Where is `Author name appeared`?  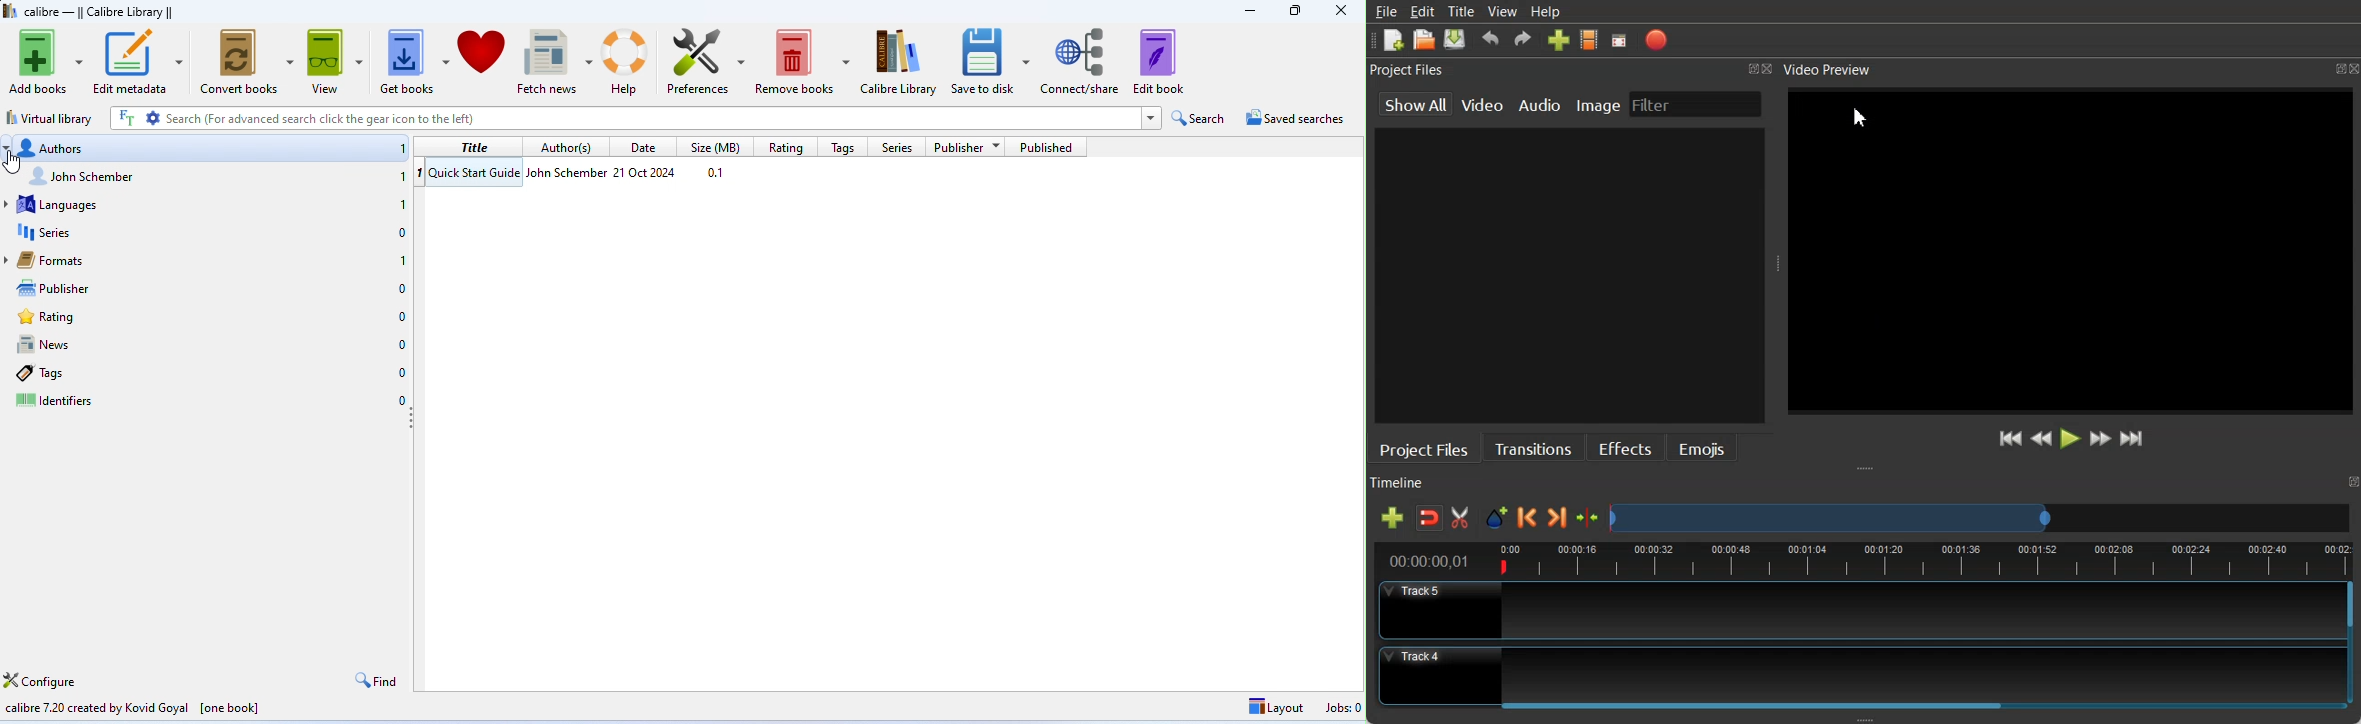
Author name appeared is located at coordinates (218, 178).